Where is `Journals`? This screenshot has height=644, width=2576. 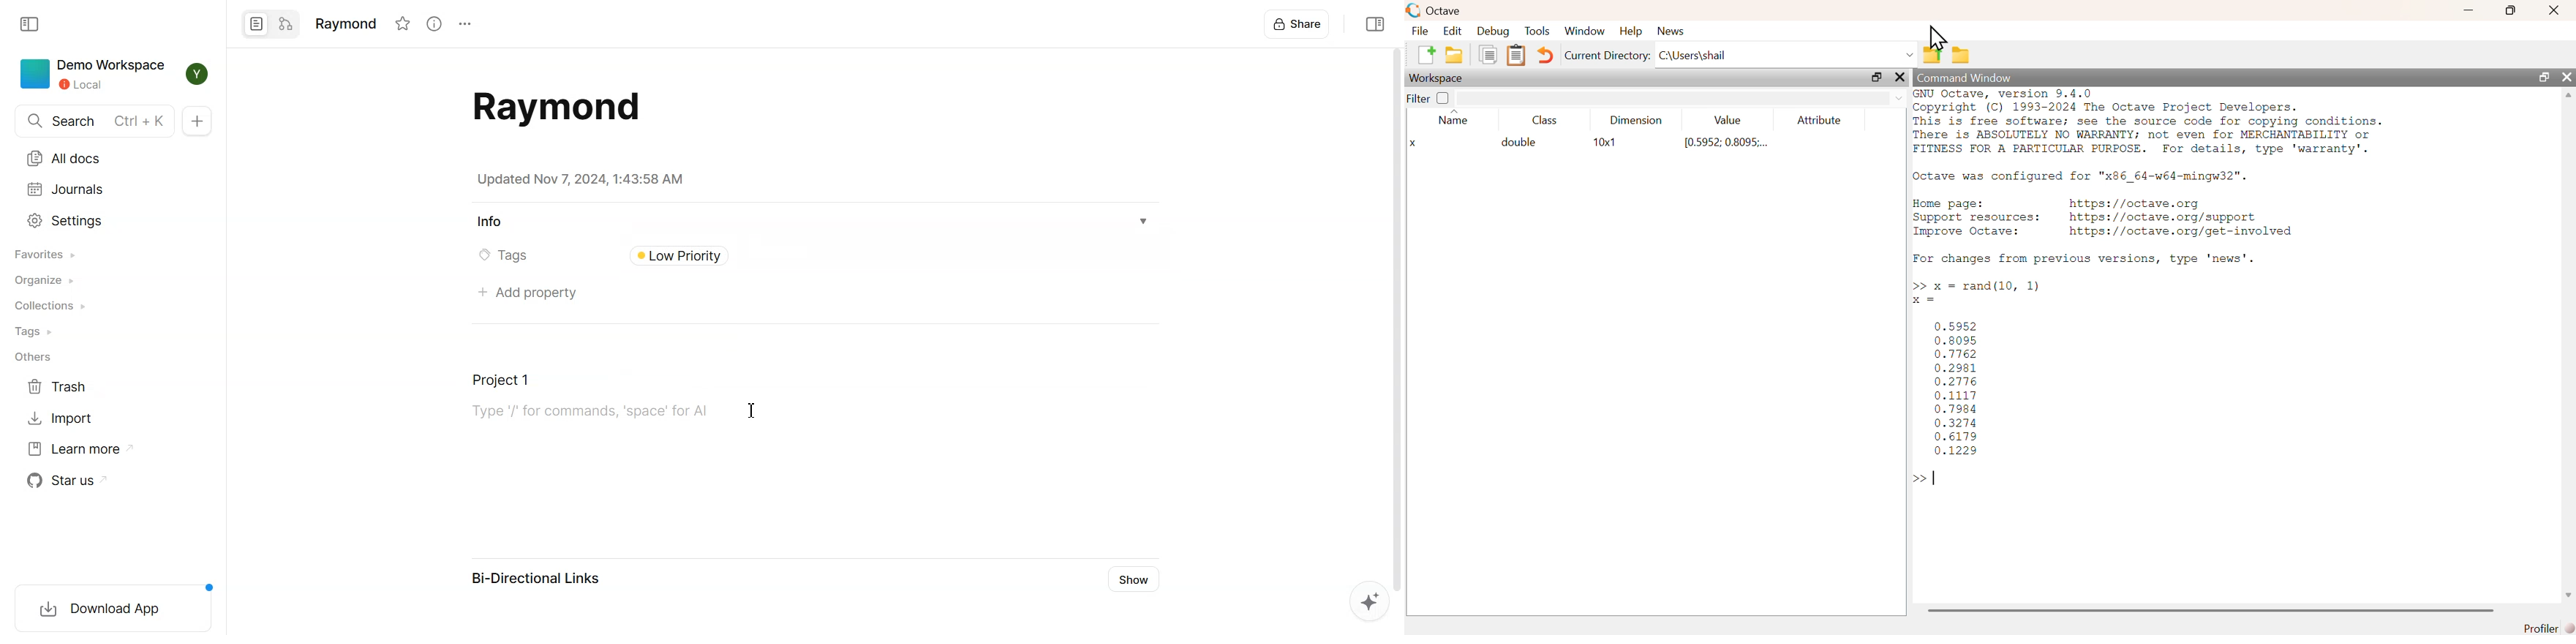 Journals is located at coordinates (66, 189).